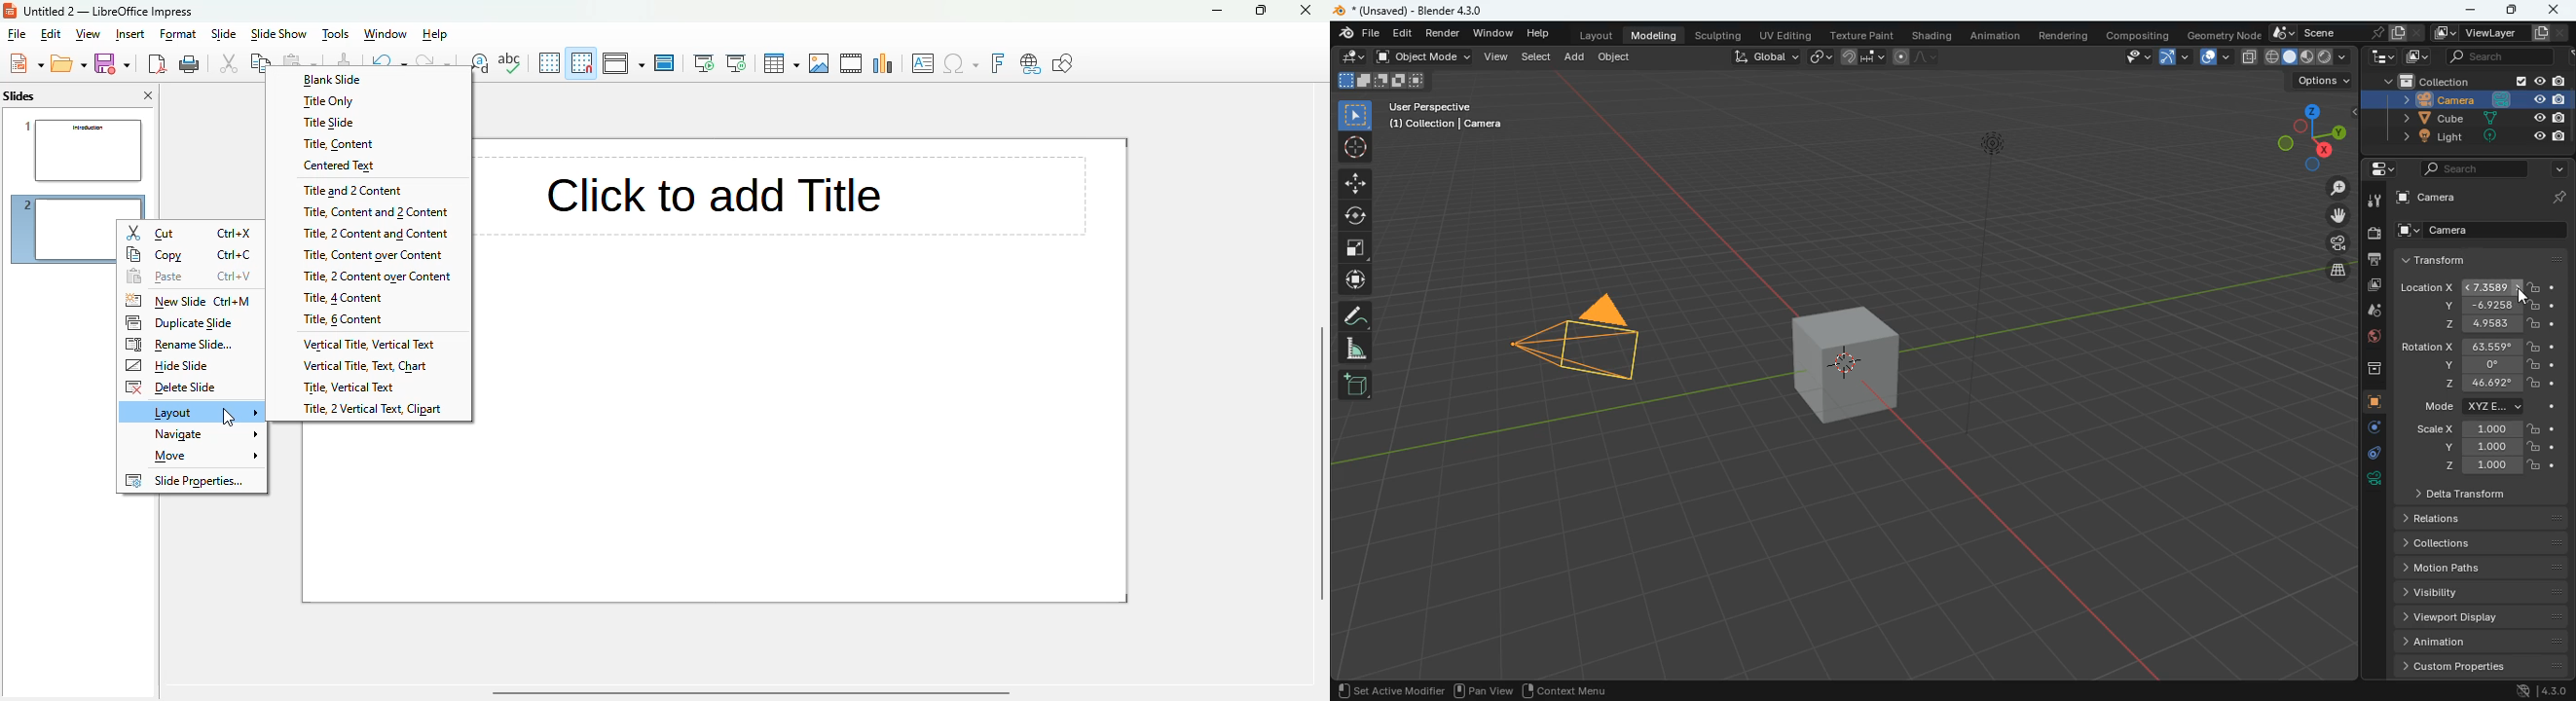 The image size is (2576, 728). Describe the element at coordinates (1586, 349) in the screenshot. I see `camera` at that location.